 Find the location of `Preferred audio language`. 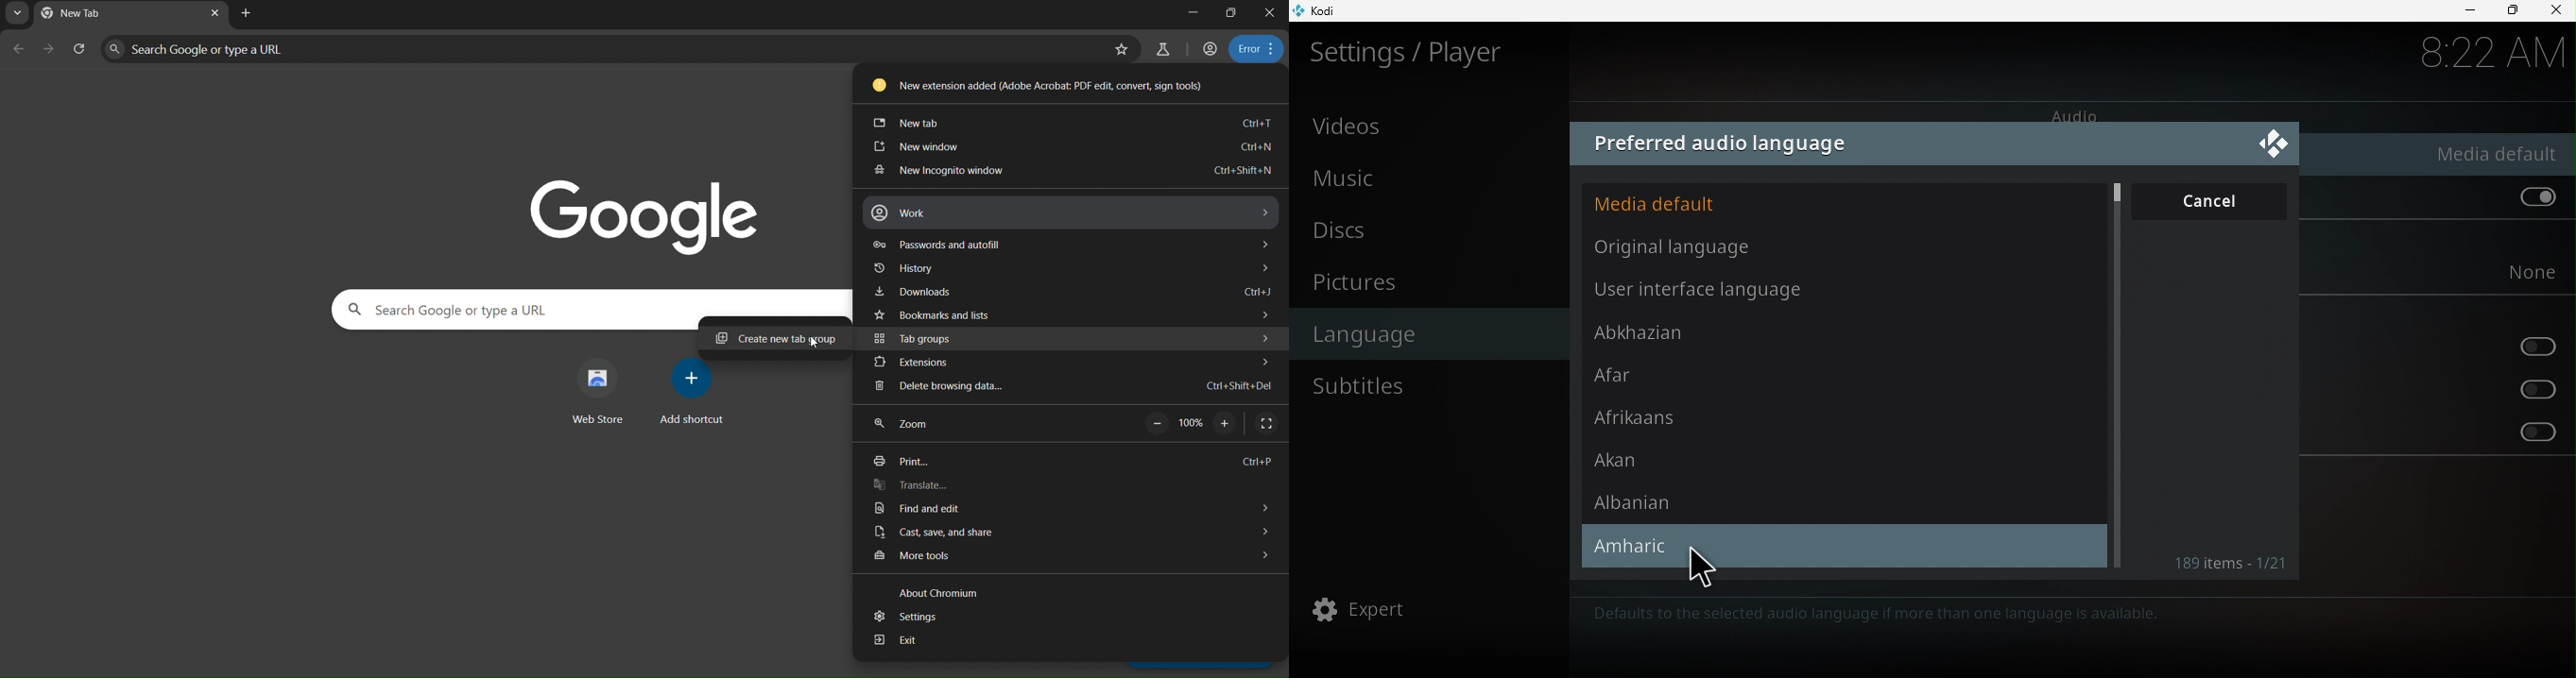

Preferred audio language is located at coordinates (2449, 155).